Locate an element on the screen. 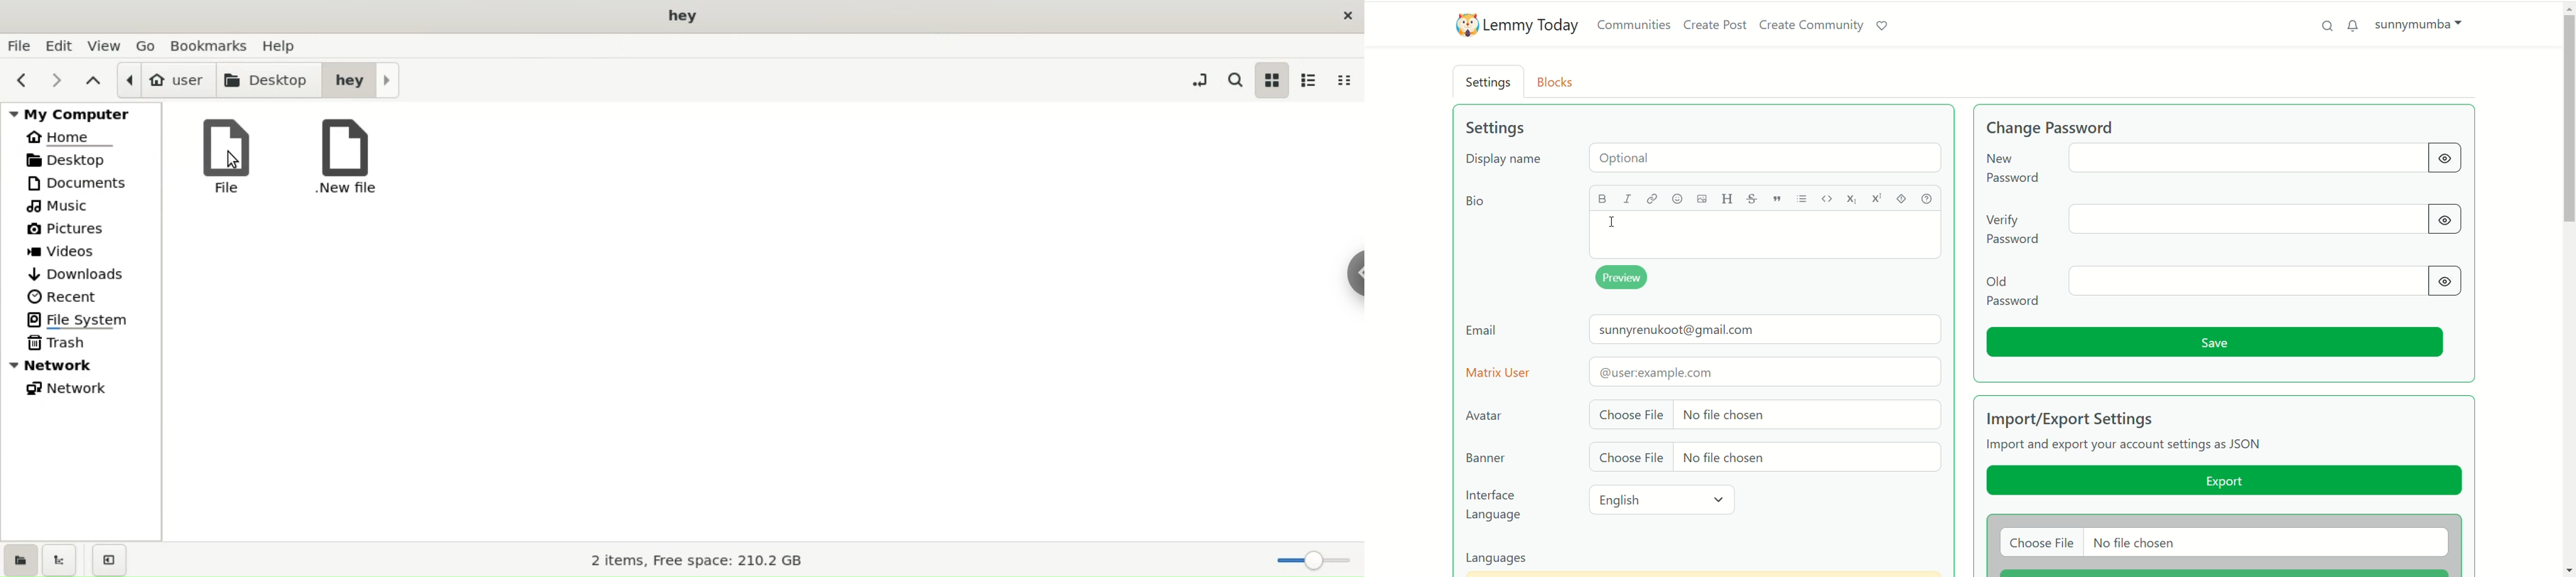  vertical scroll bar is located at coordinates (2569, 288).